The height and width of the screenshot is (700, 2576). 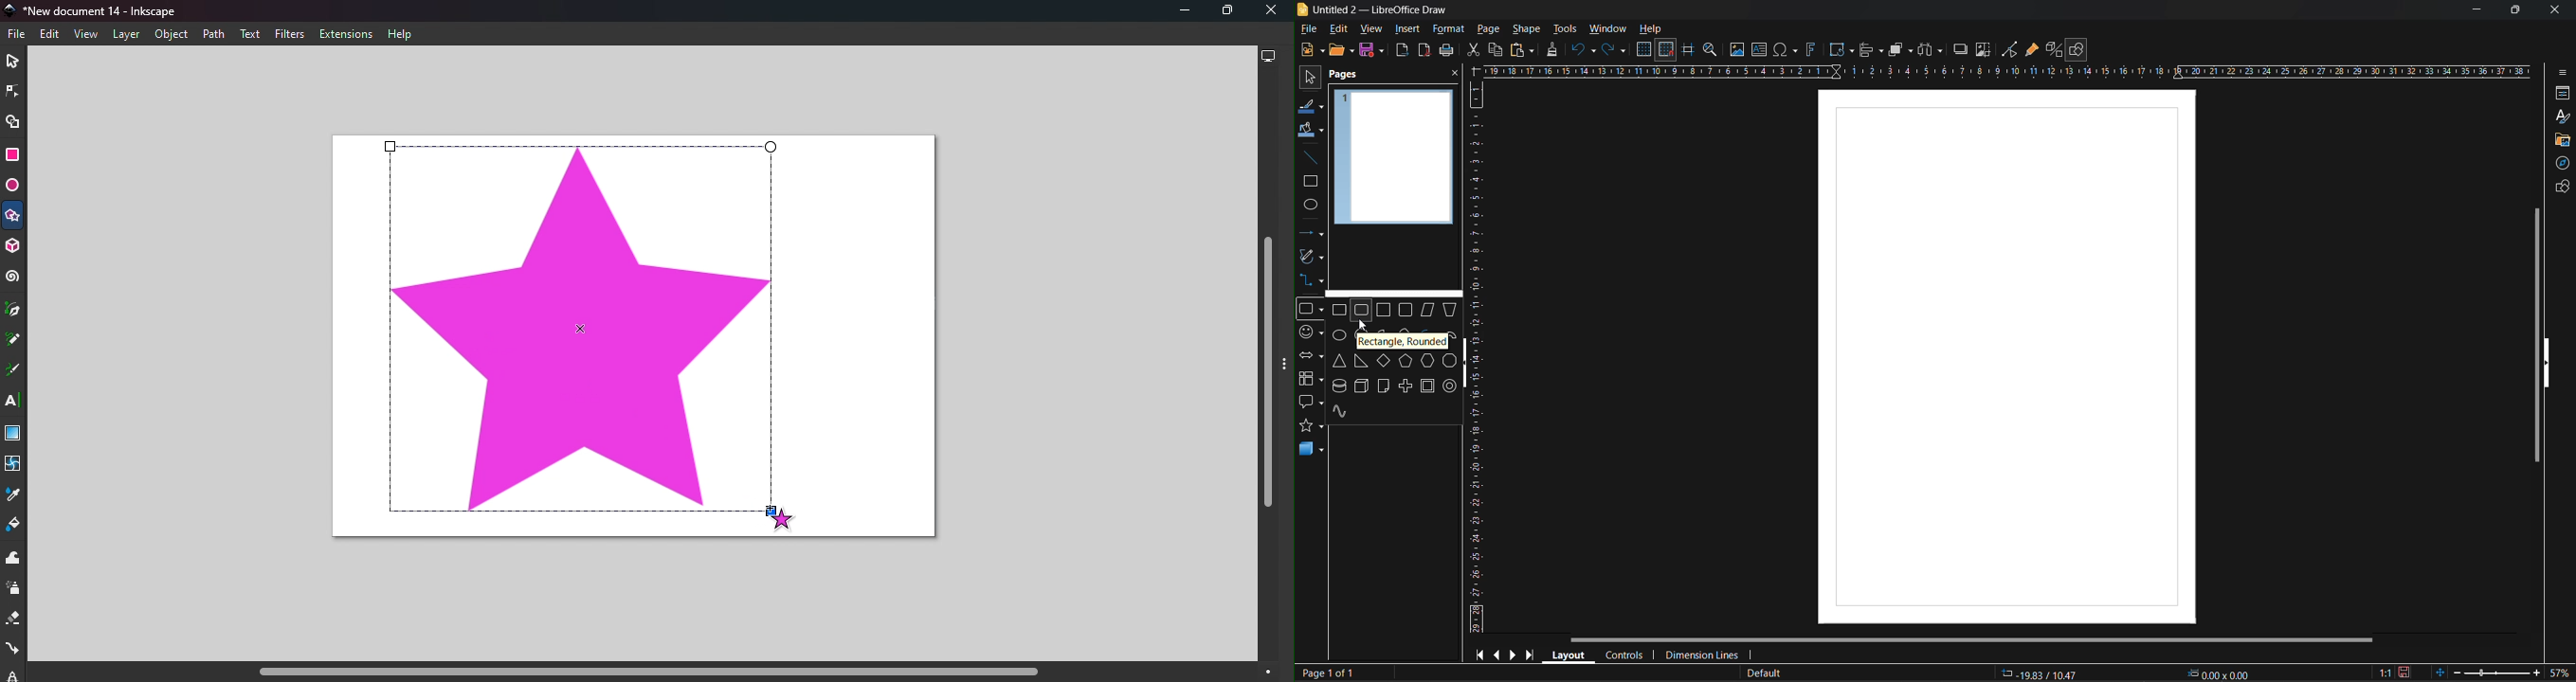 I want to click on vertical scale, so click(x=1475, y=356).